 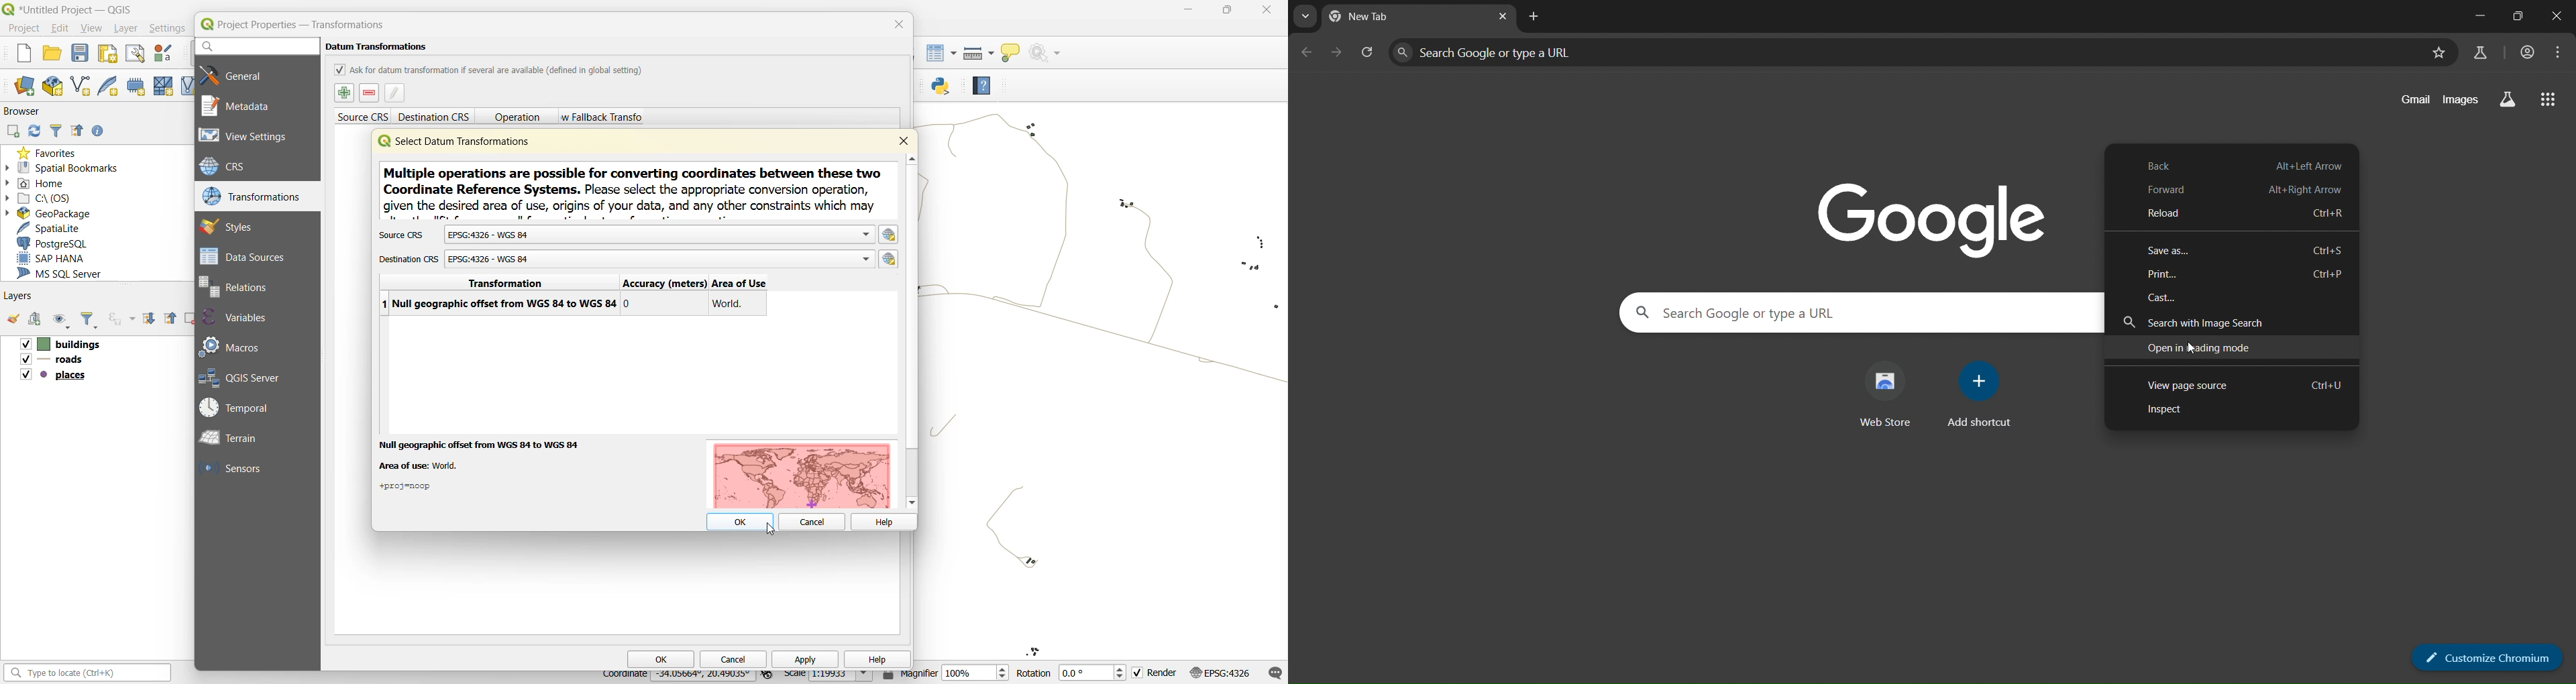 I want to click on cancel, so click(x=733, y=660).